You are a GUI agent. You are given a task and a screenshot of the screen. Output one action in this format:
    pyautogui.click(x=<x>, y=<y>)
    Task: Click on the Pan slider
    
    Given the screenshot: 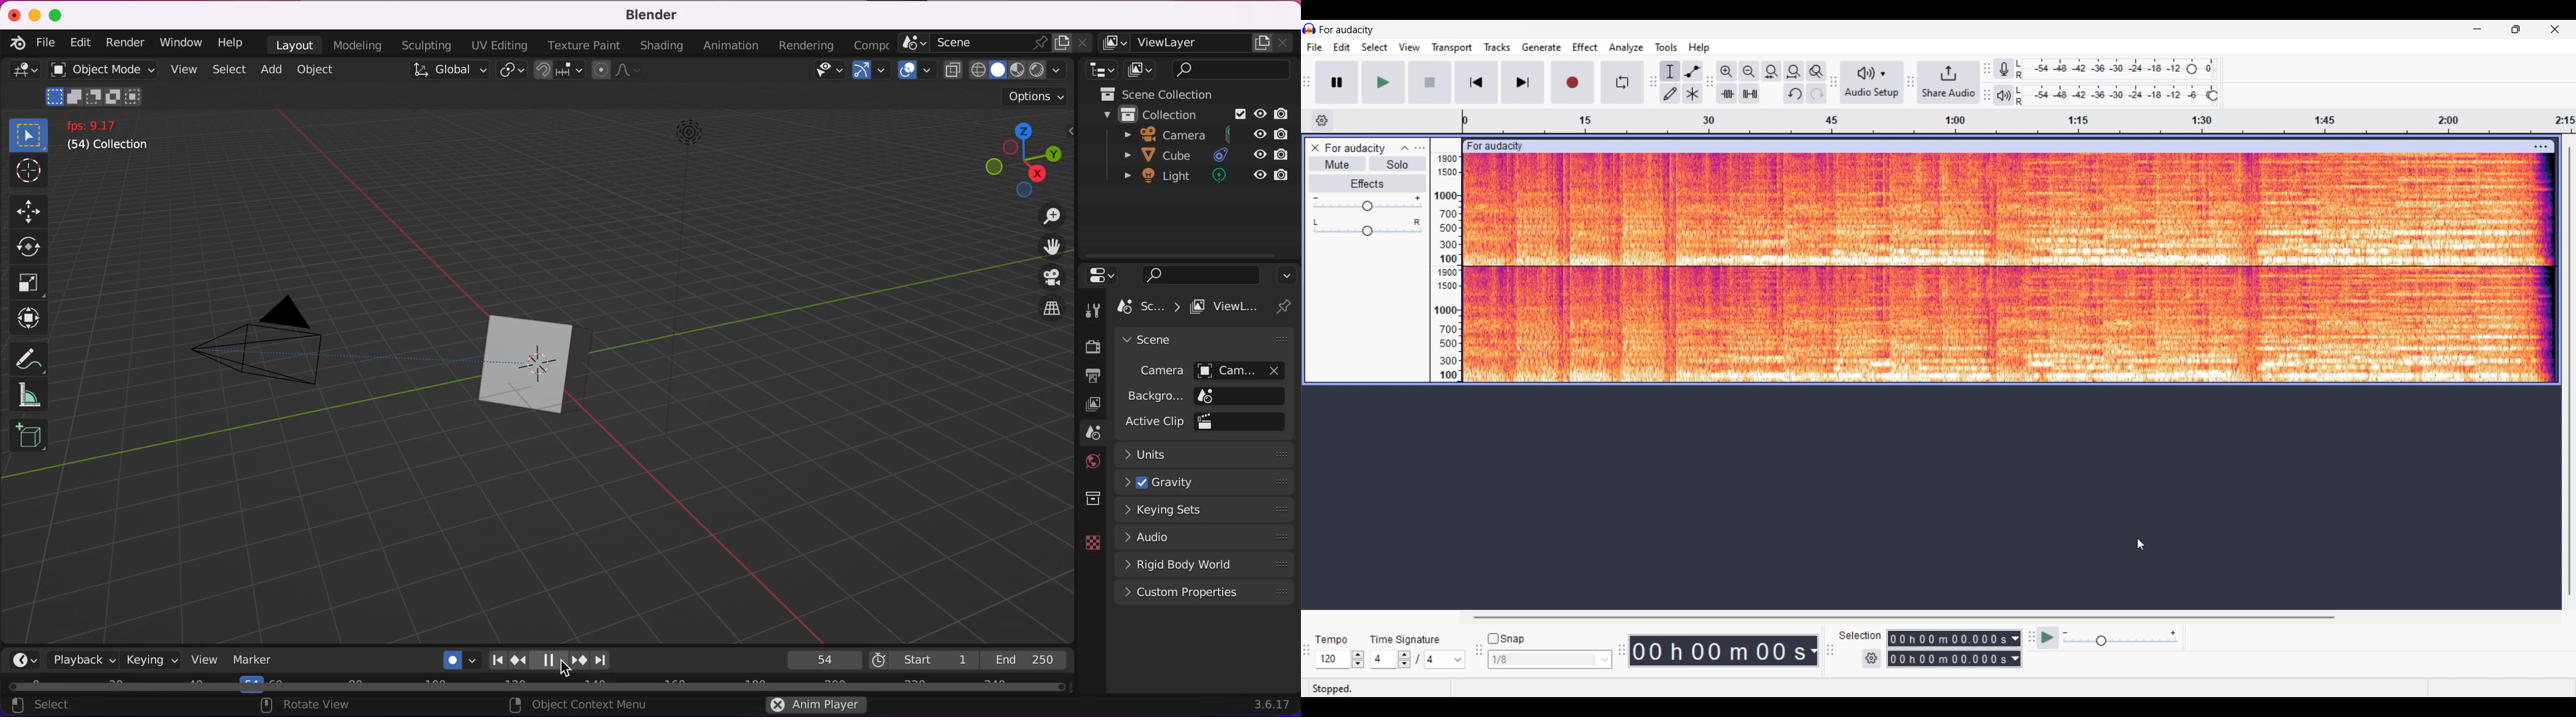 What is the action you would take?
    pyautogui.click(x=1367, y=228)
    